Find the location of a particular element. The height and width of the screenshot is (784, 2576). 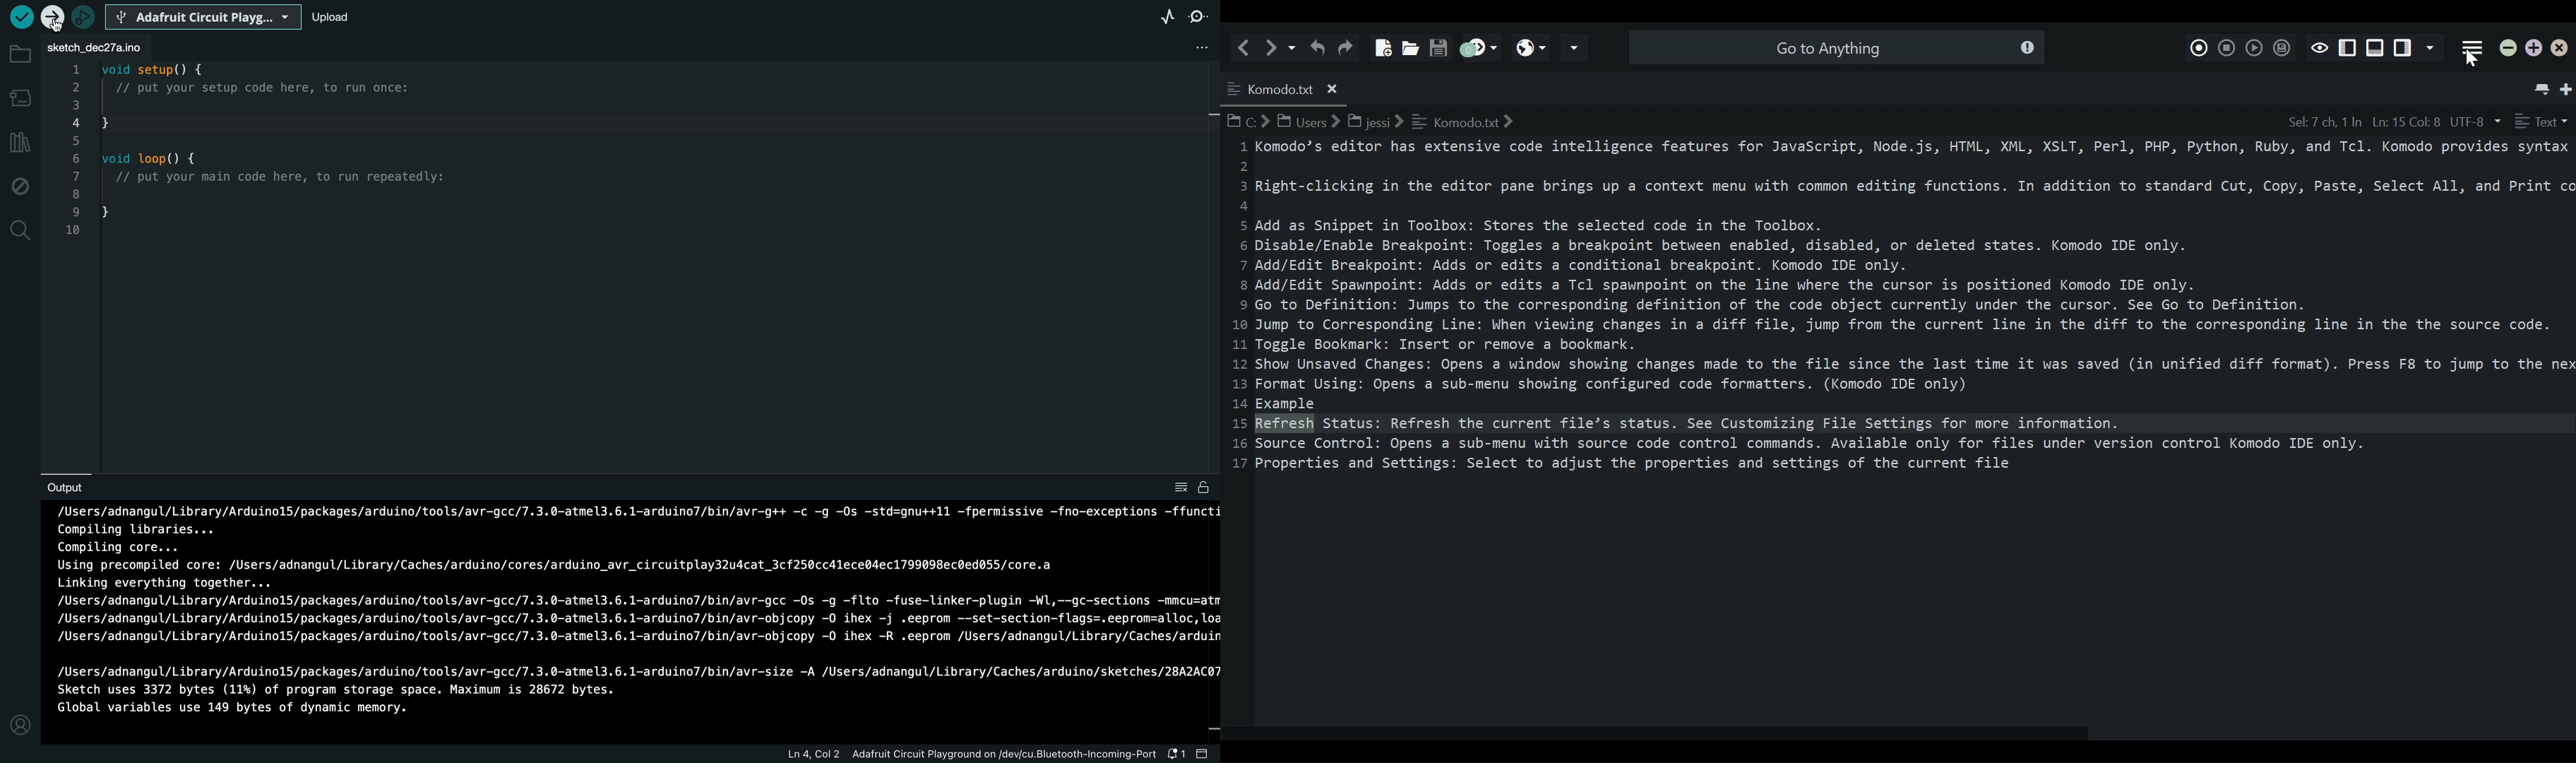

board manager is located at coordinates (19, 97).